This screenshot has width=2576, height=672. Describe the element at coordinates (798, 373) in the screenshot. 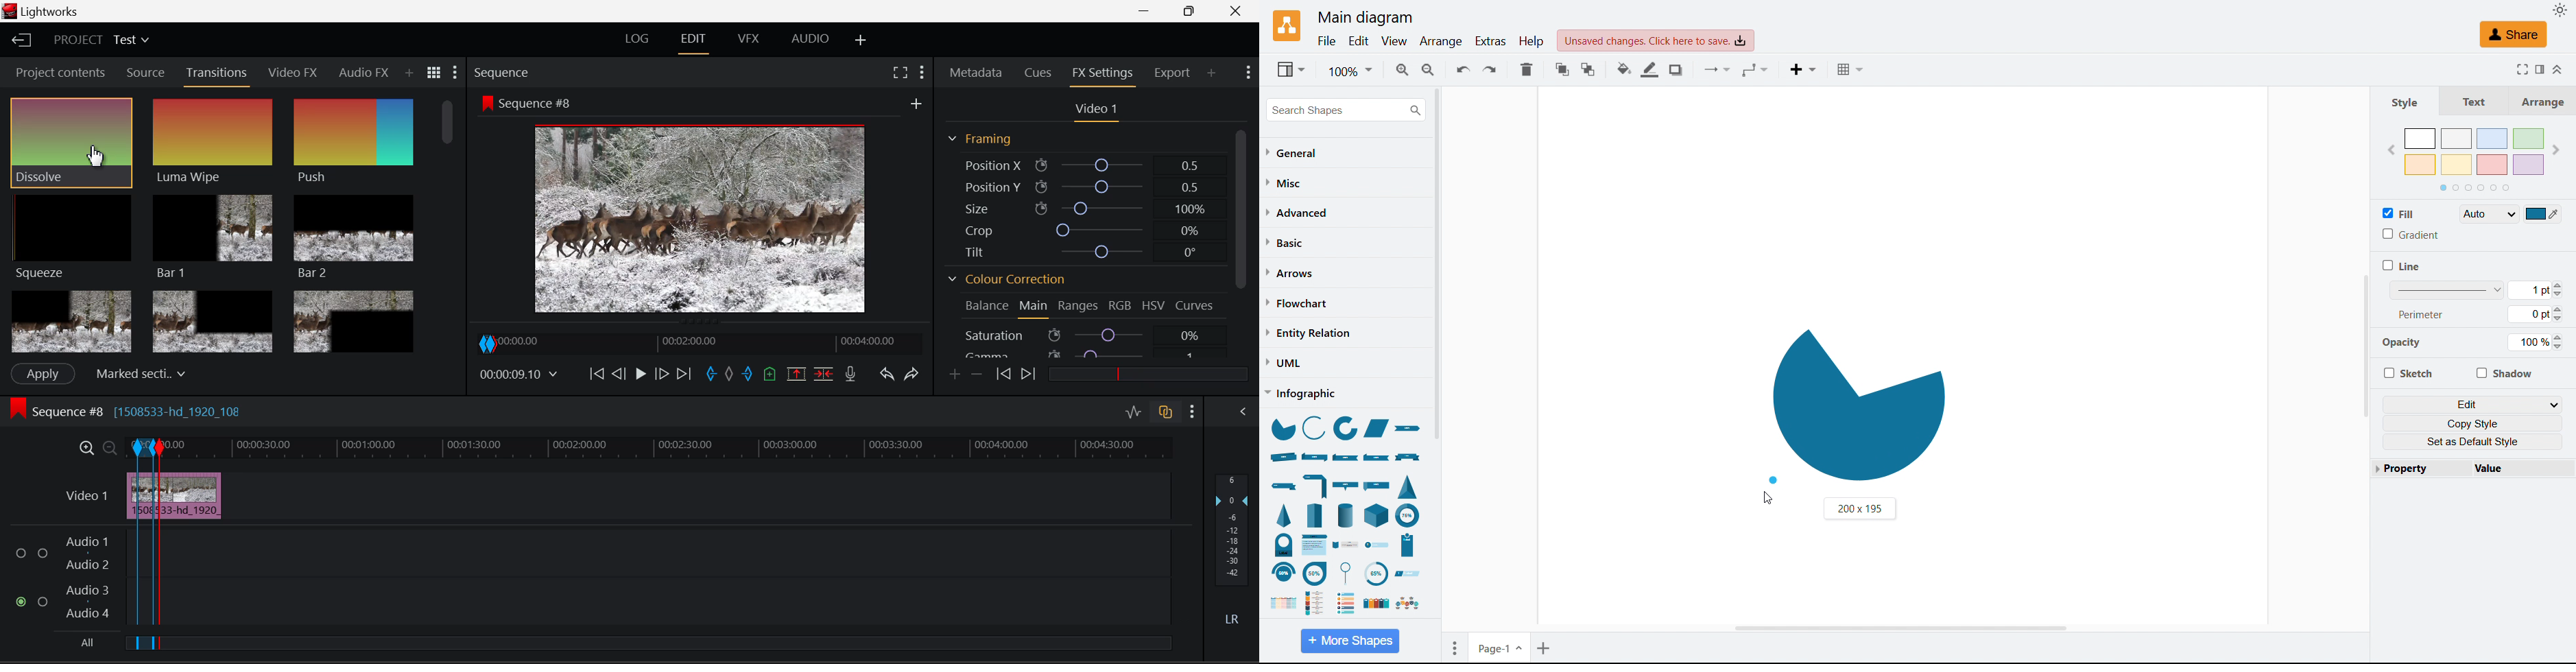

I see `Remove Marked Section` at that location.